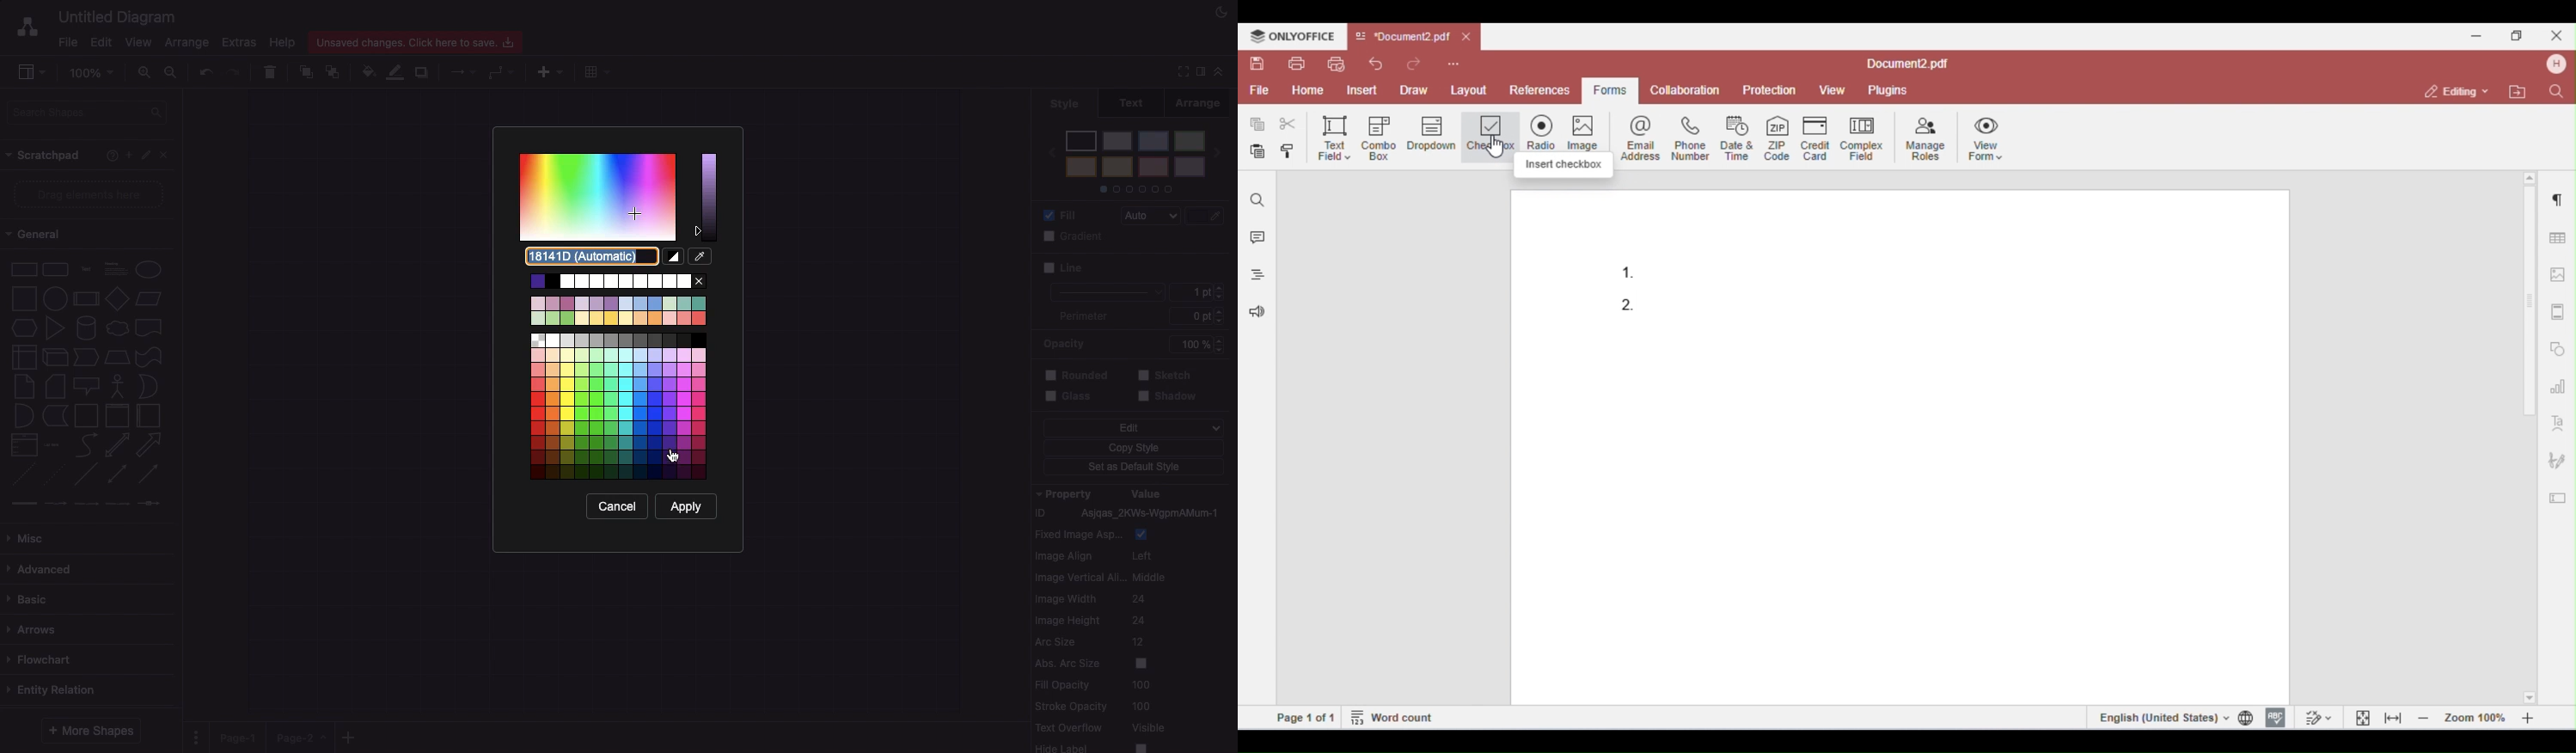 This screenshot has width=2576, height=756. I want to click on Basic, so click(32, 595).